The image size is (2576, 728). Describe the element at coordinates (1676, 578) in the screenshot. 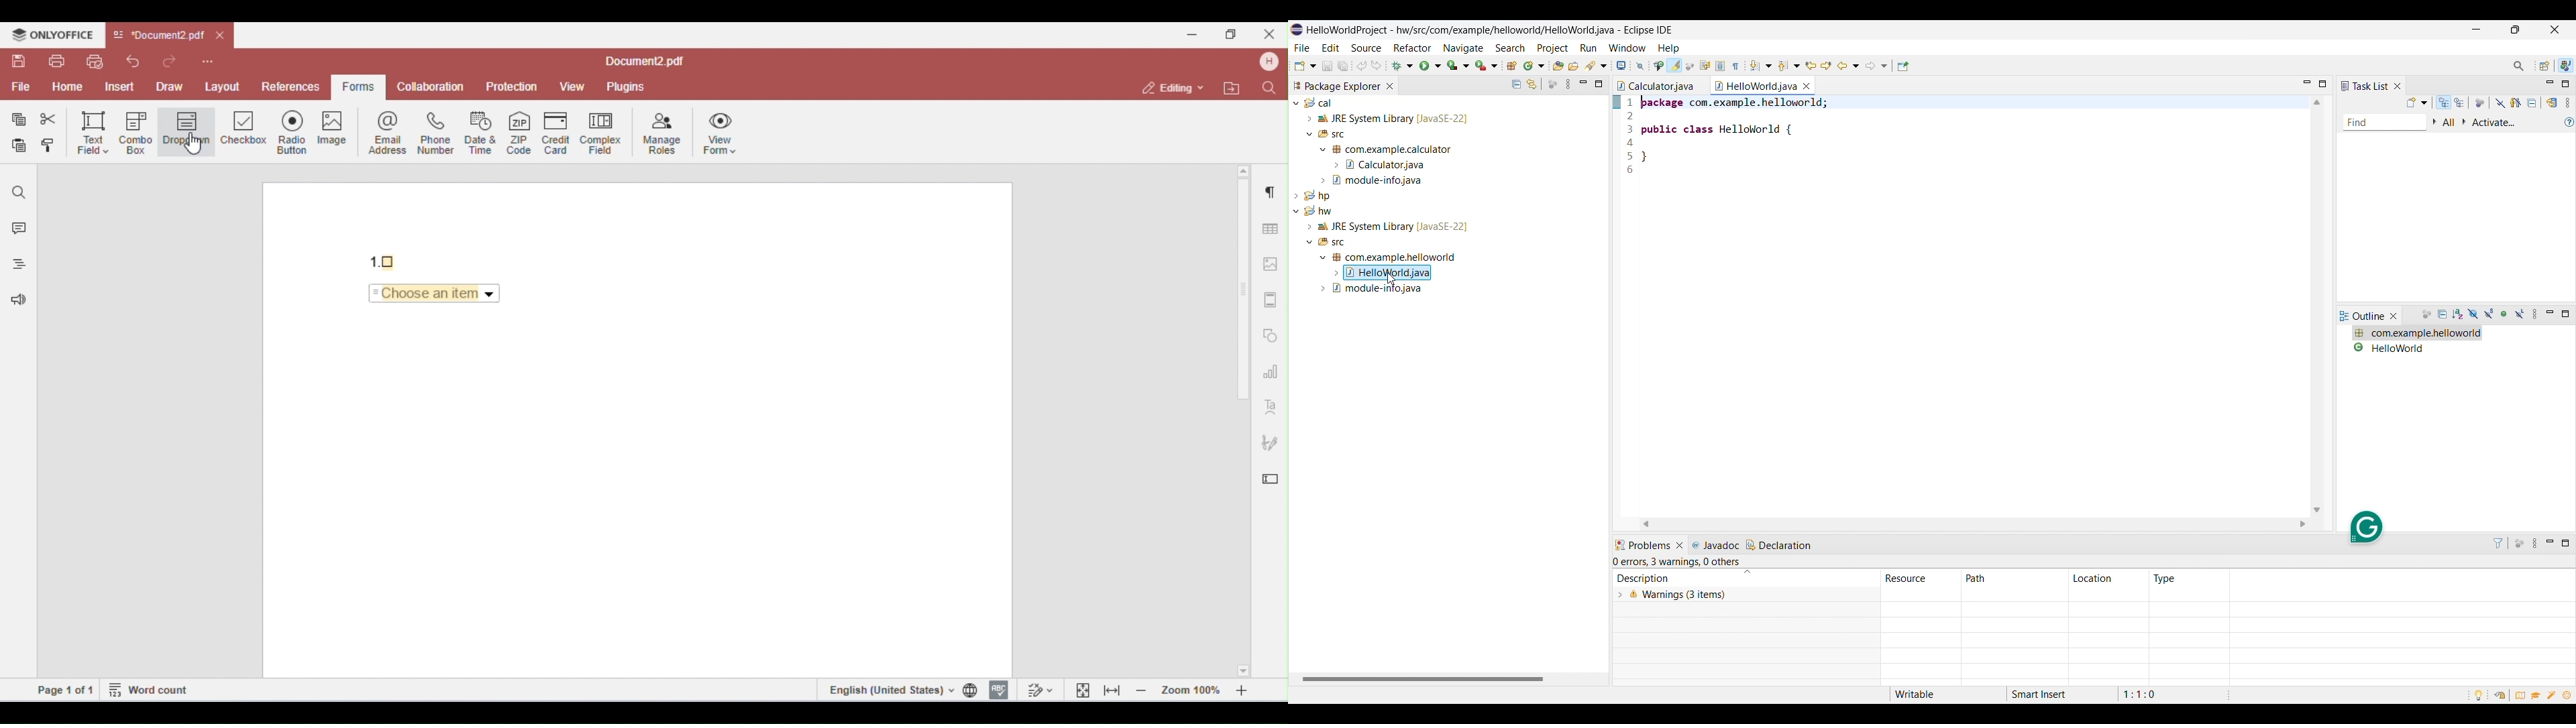

I see `Description` at that location.